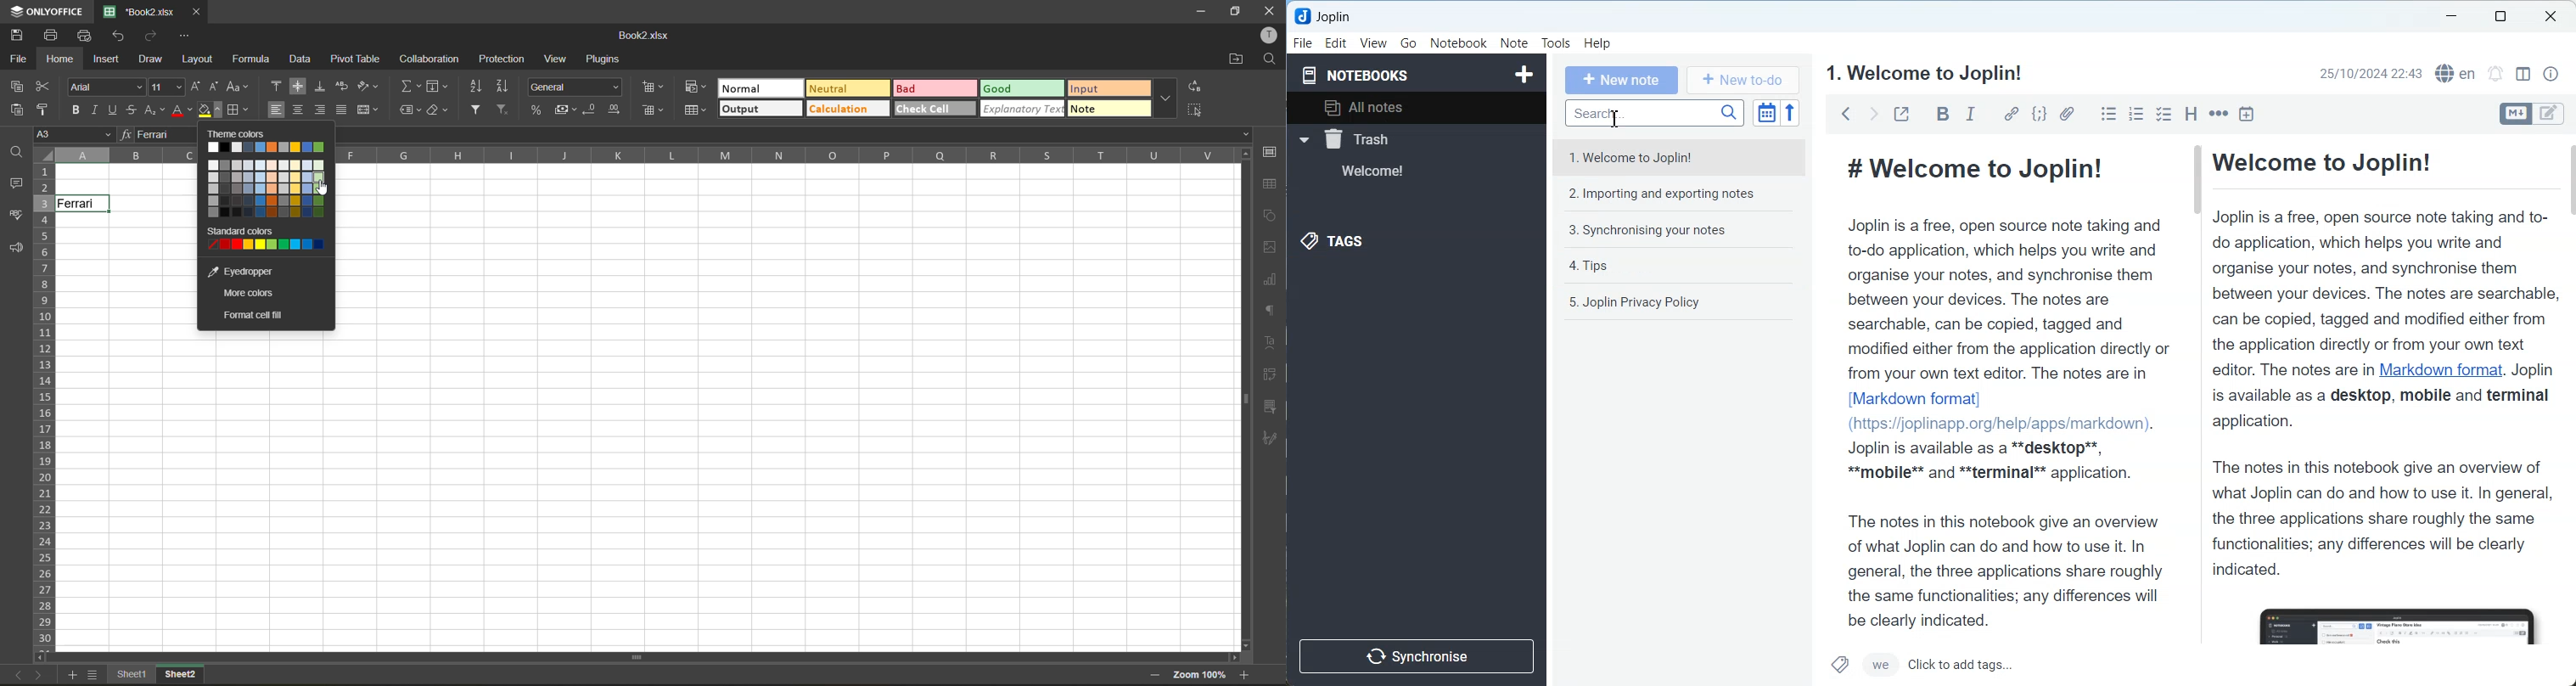 This screenshot has height=700, width=2576. Describe the element at coordinates (1245, 674) in the screenshot. I see `zoom in` at that location.